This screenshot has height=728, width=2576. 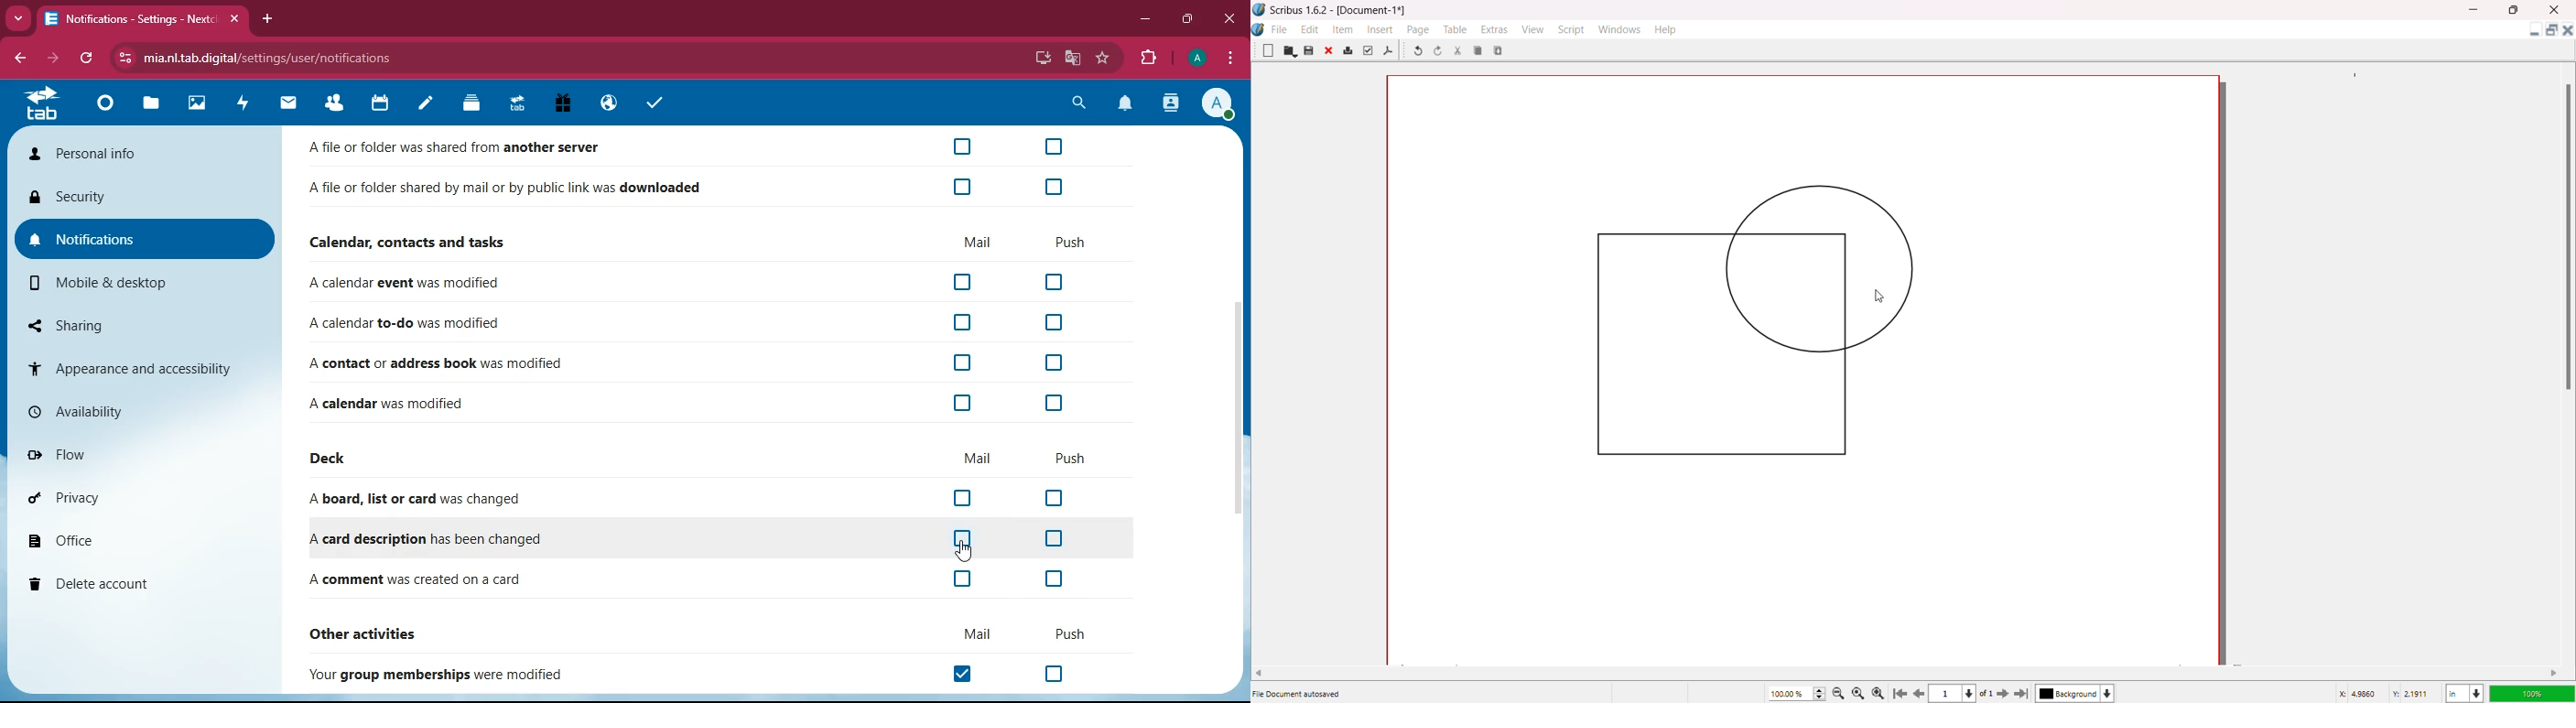 I want to click on off, so click(x=1054, y=673).